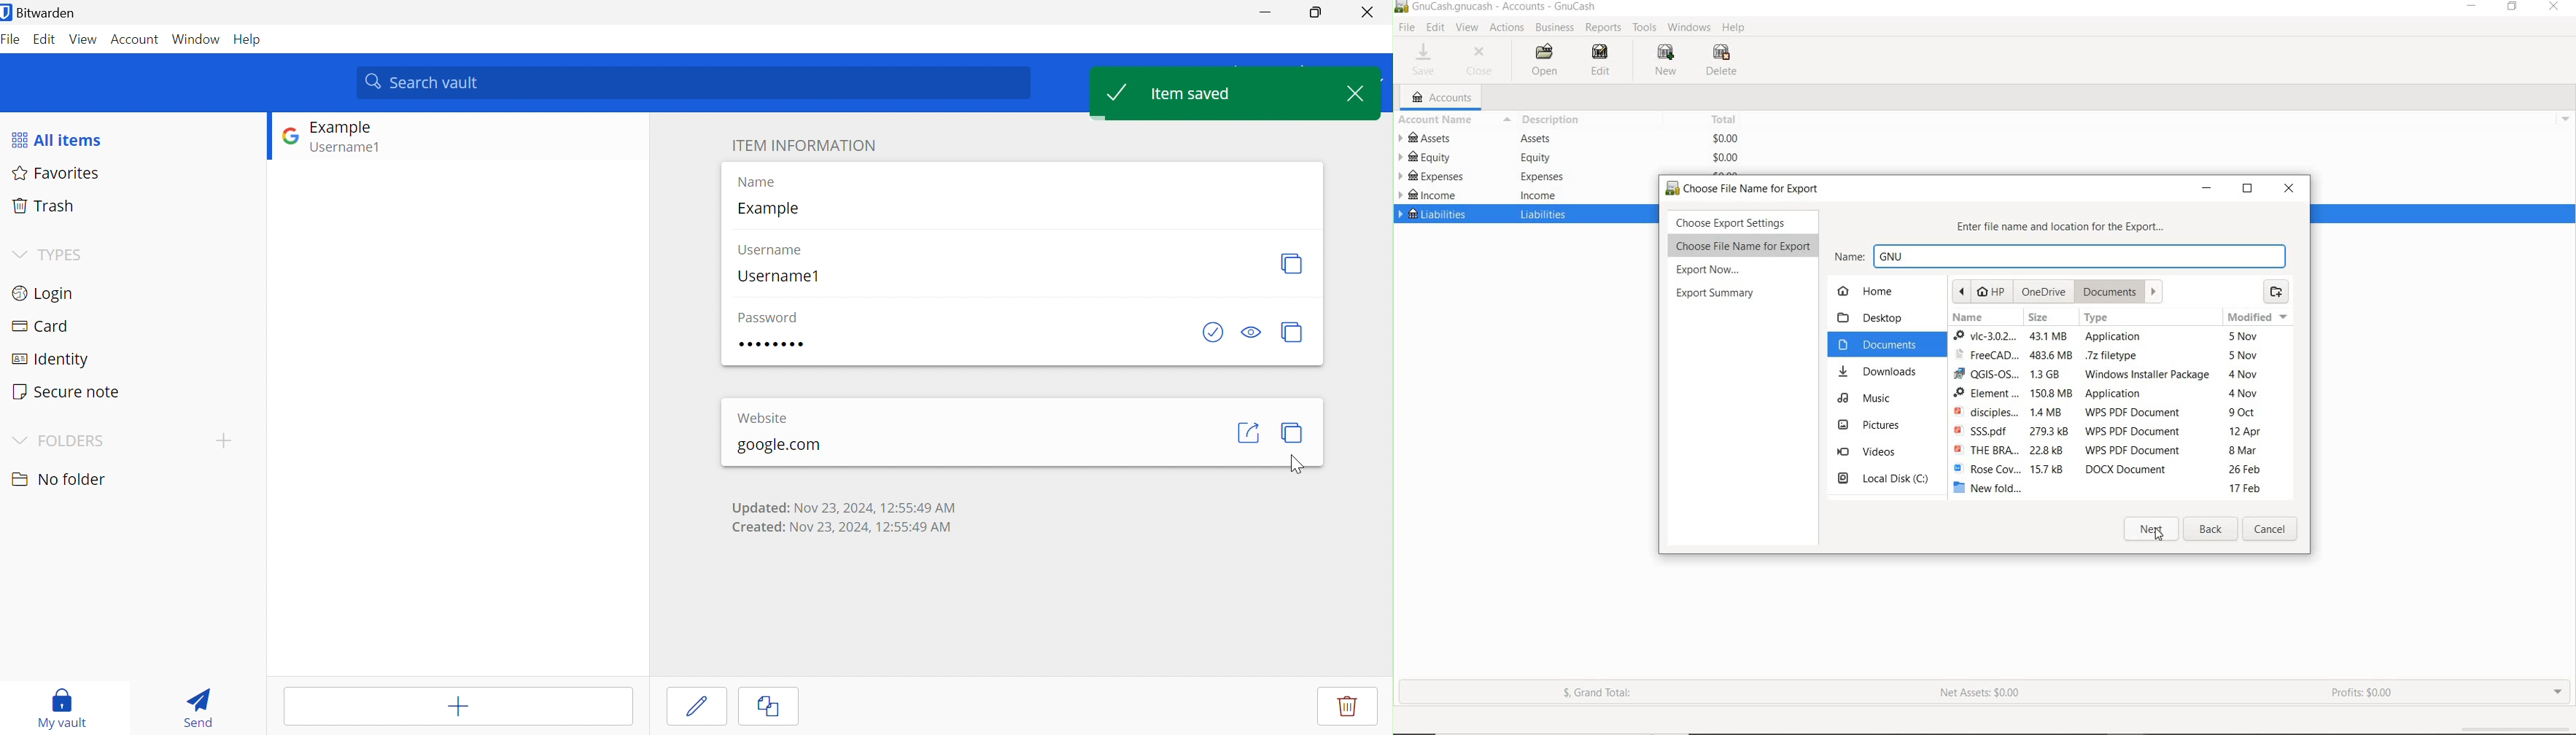 The image size is (2576, 756). What do you see at coordinates (1687, 28) in the screenshot?
I see `WINDOWS` at bounding box center [1687, 28].